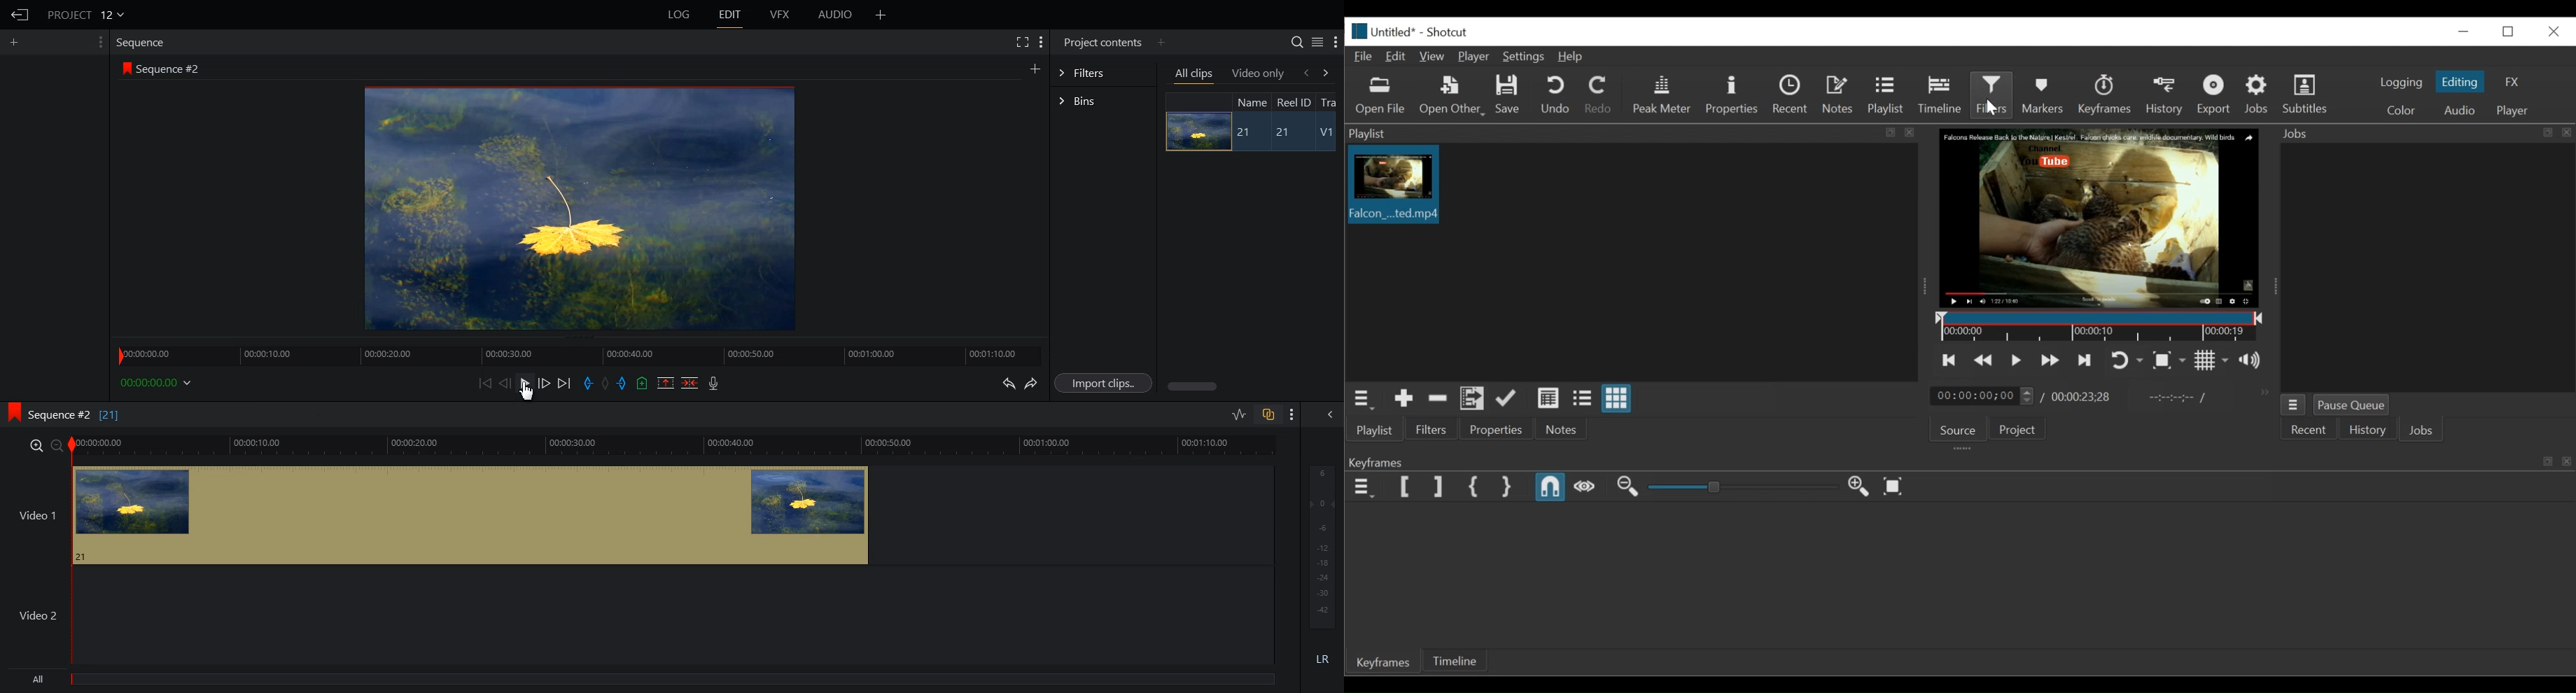  Describe the element at coordinates (1361, 400) in the screenshot. I see `Playlist menu` at that location.